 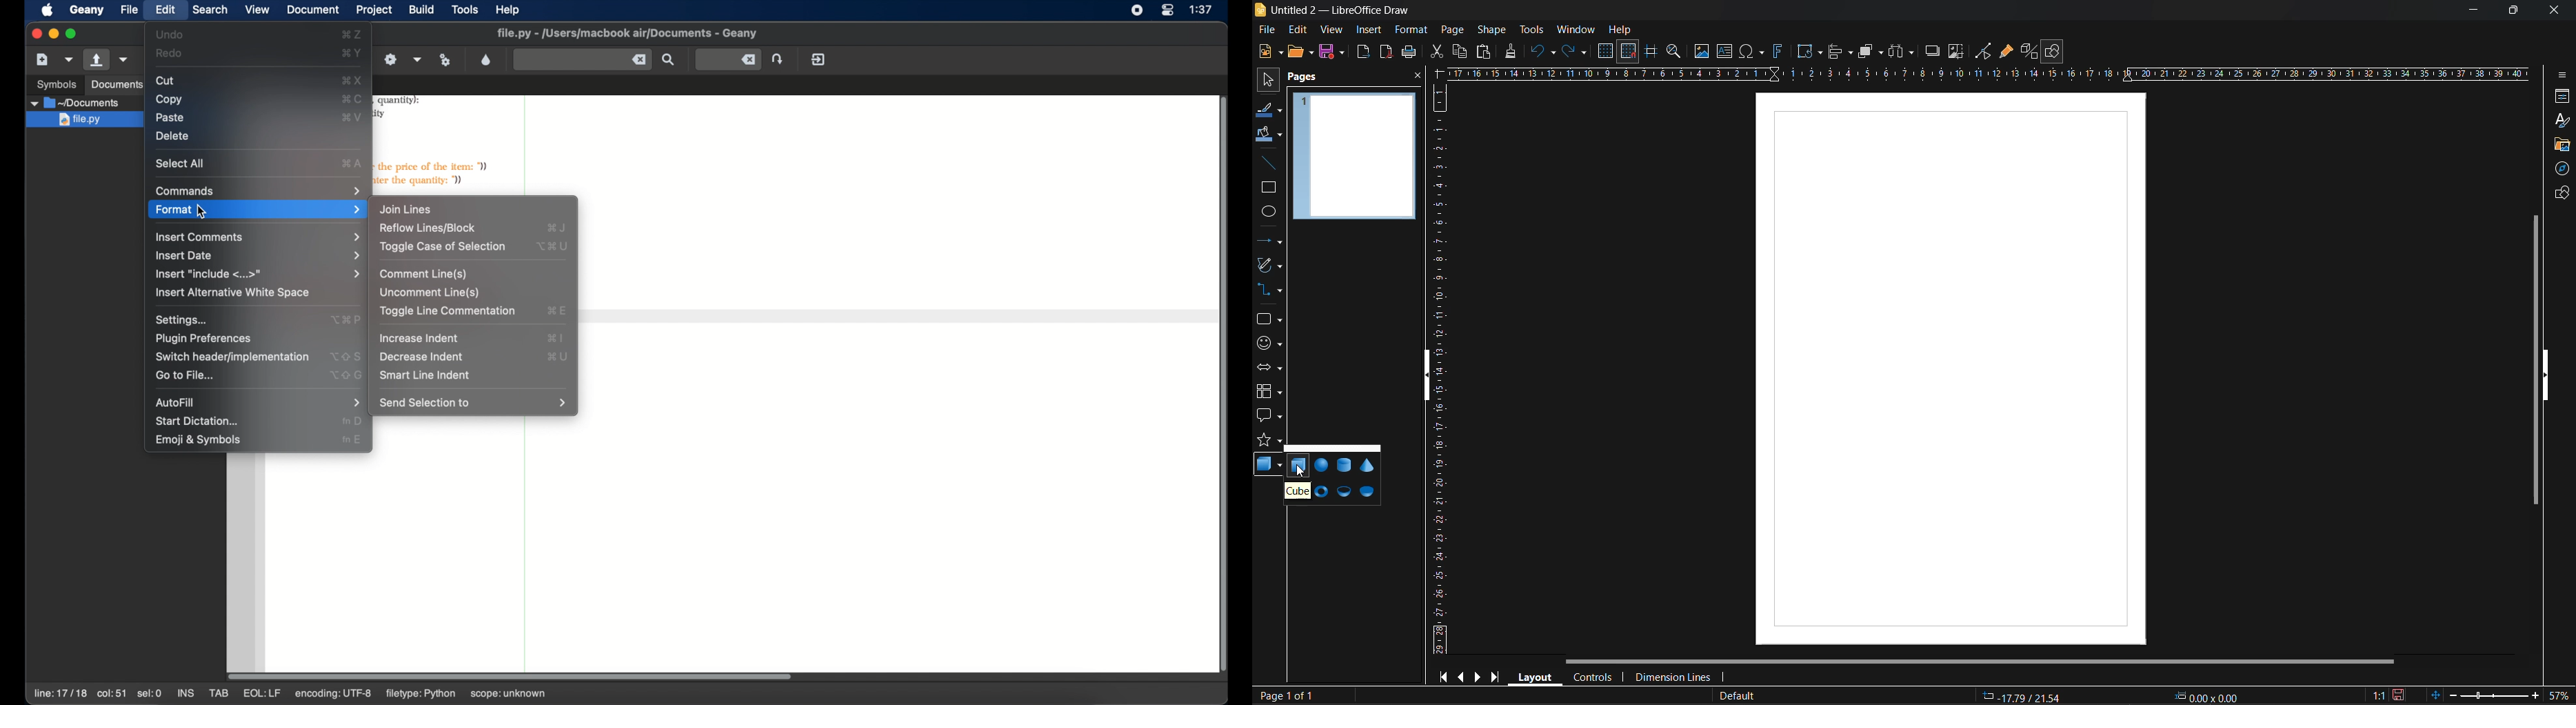 I want to click on styles, so click(x=2560, y=120).